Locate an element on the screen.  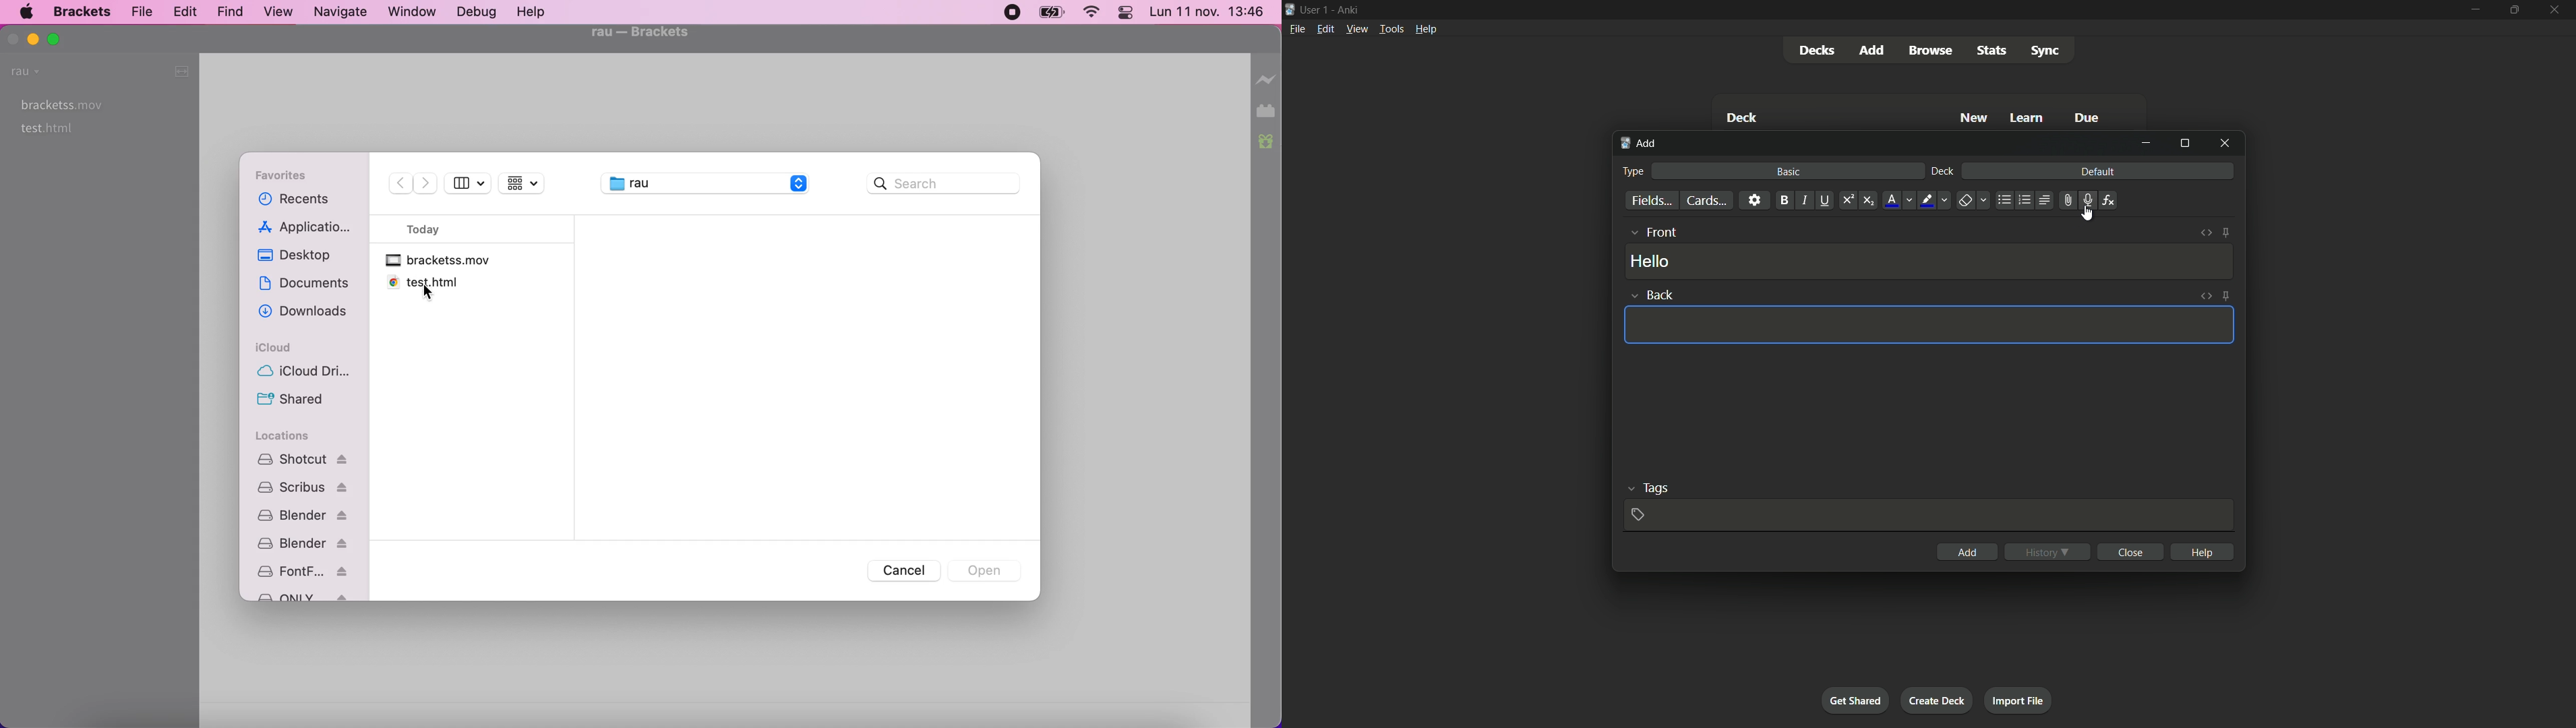
bold is located at coordinates (1783, 200).